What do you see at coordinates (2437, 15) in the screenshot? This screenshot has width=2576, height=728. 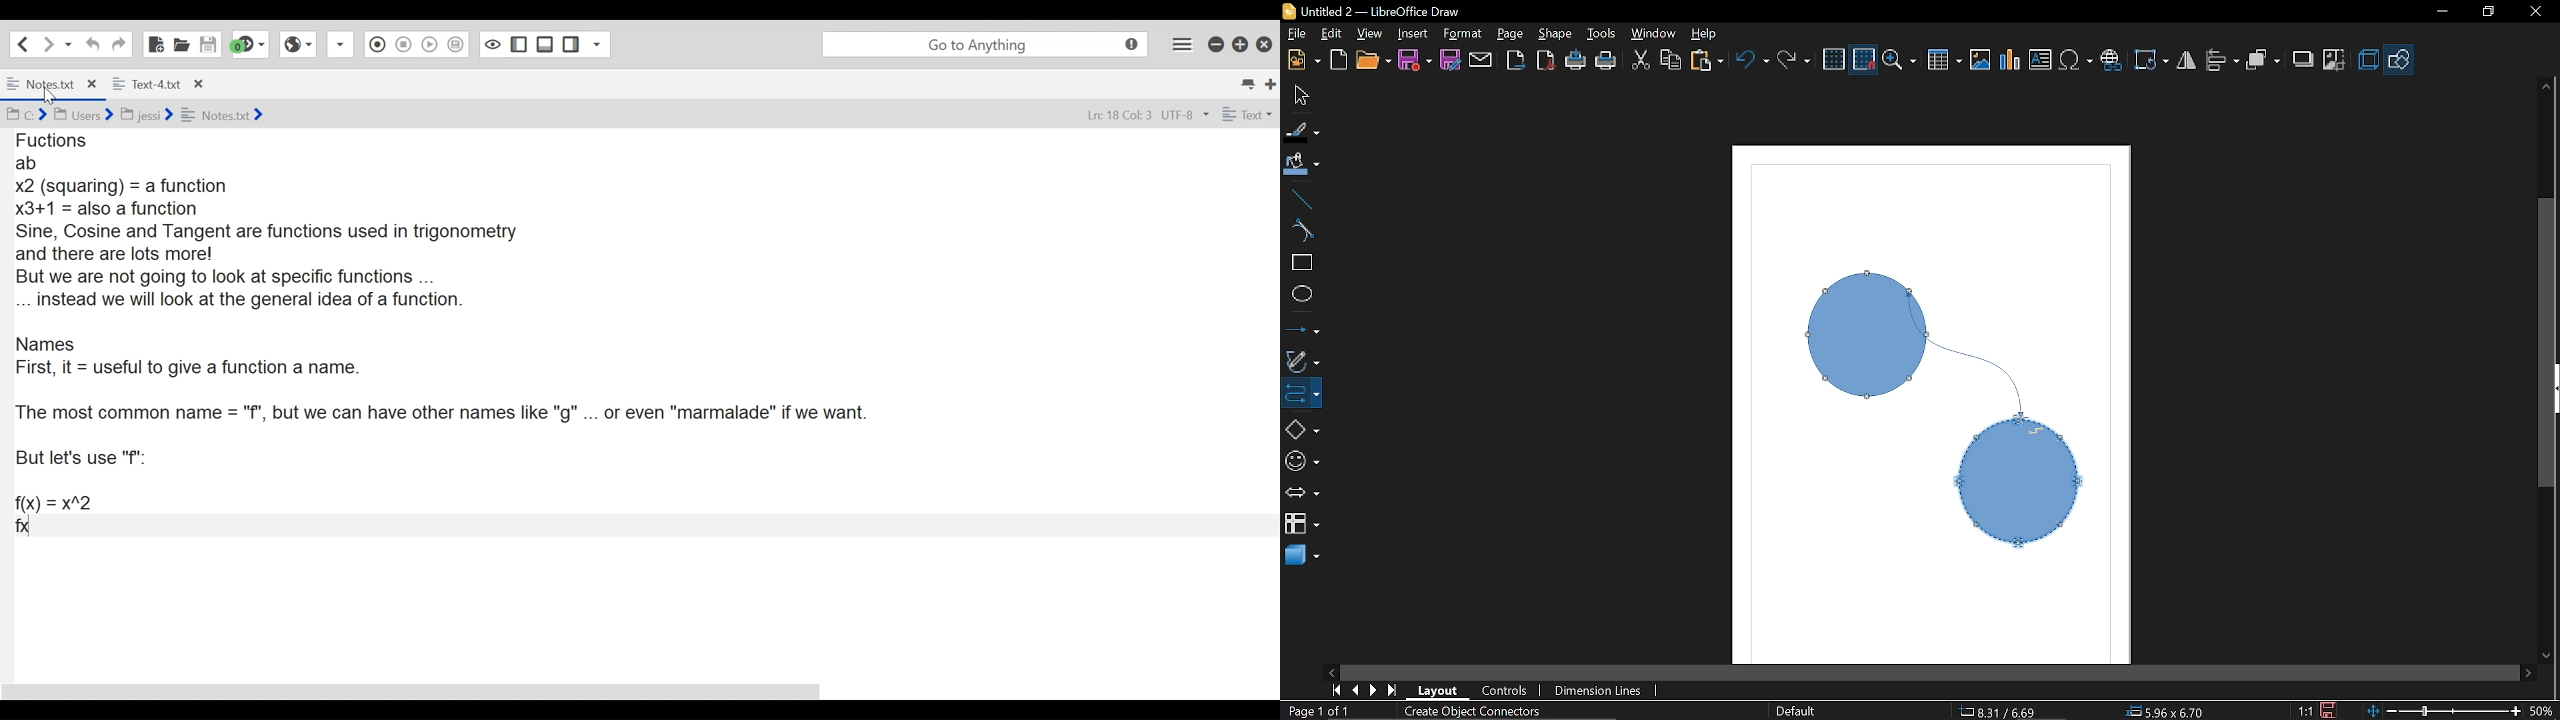 I see `Minimize` at bounding box center [2437, 15].